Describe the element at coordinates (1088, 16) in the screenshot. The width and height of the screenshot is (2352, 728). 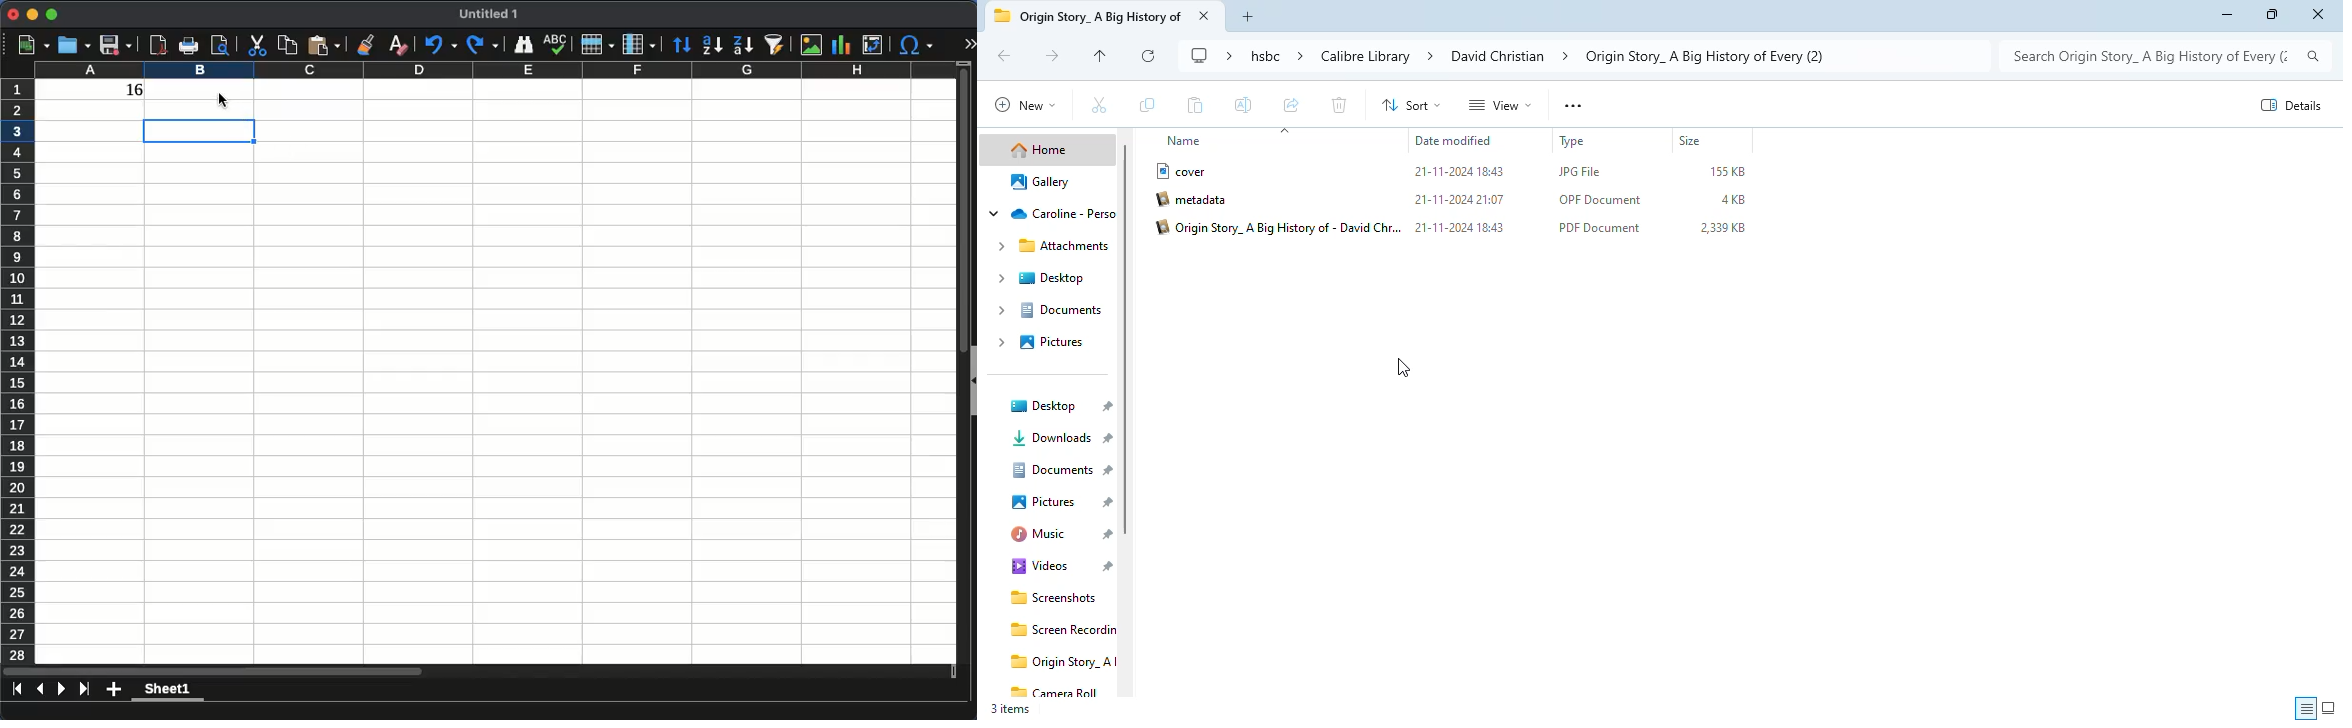
I see `book folder` at that location.